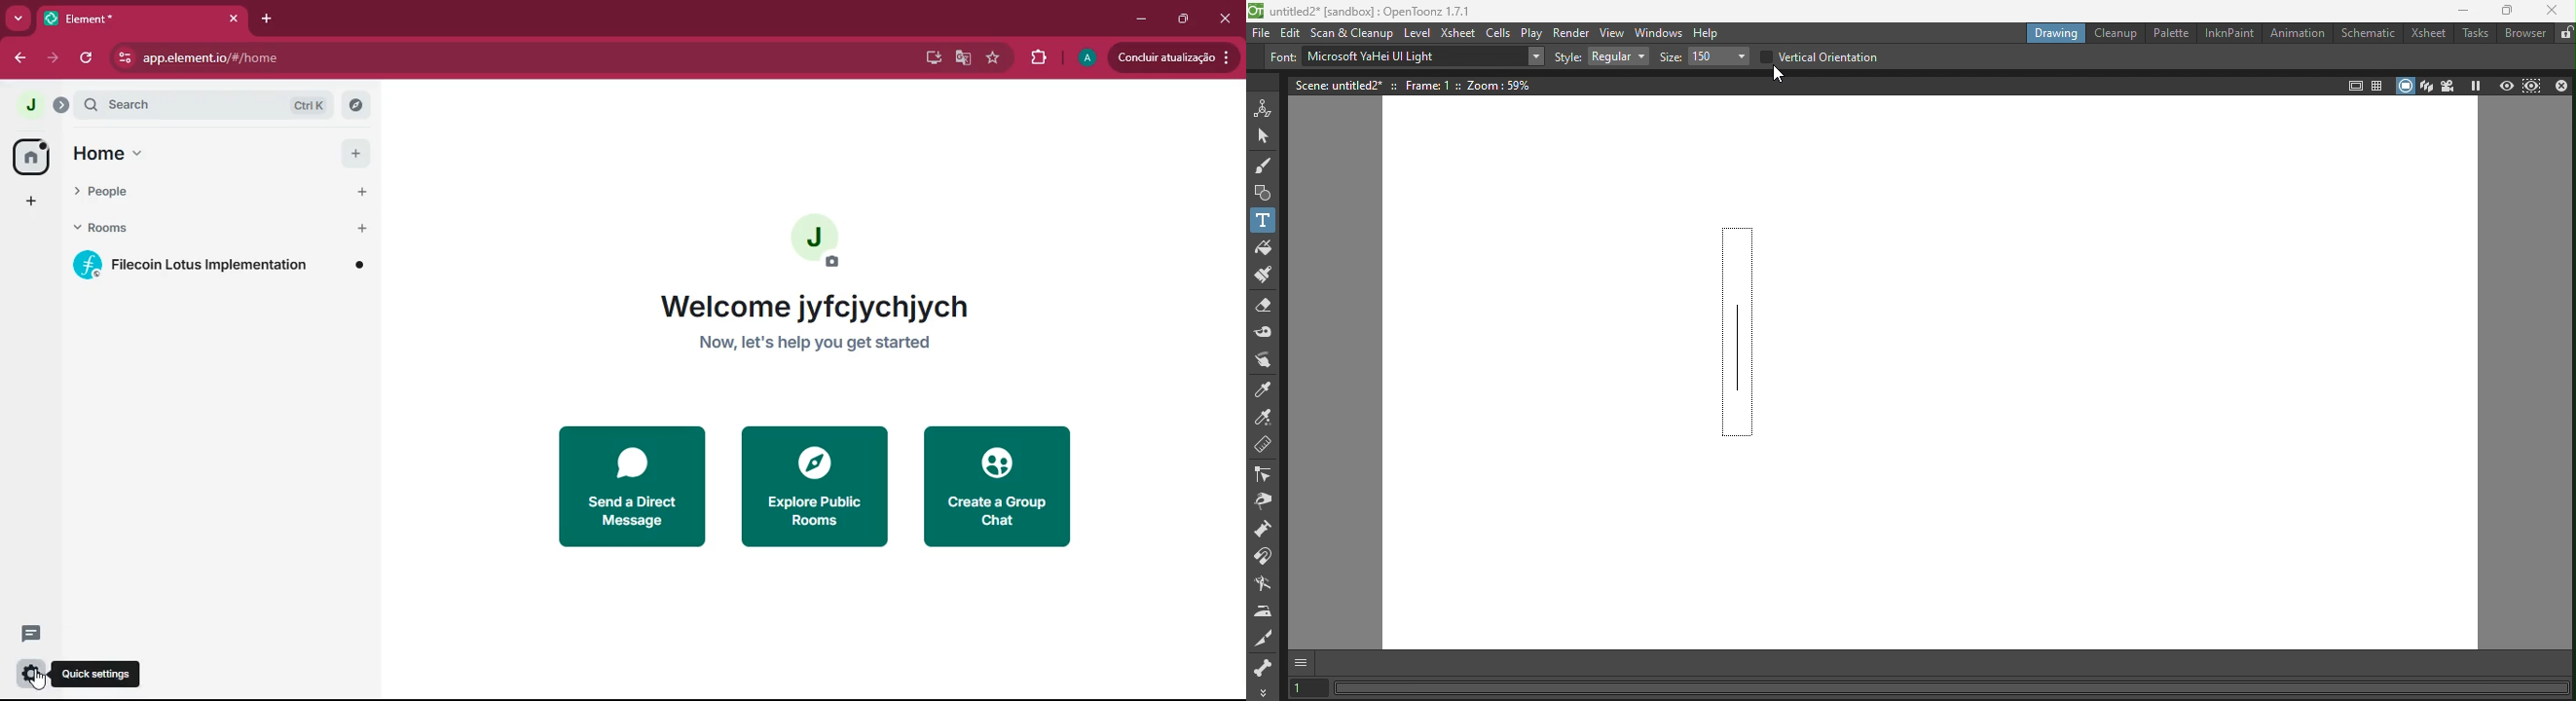 The image size is (2576, 728). Describe the element at coordinates (2555, 11) in the screenshot. I see `Close` at that location.